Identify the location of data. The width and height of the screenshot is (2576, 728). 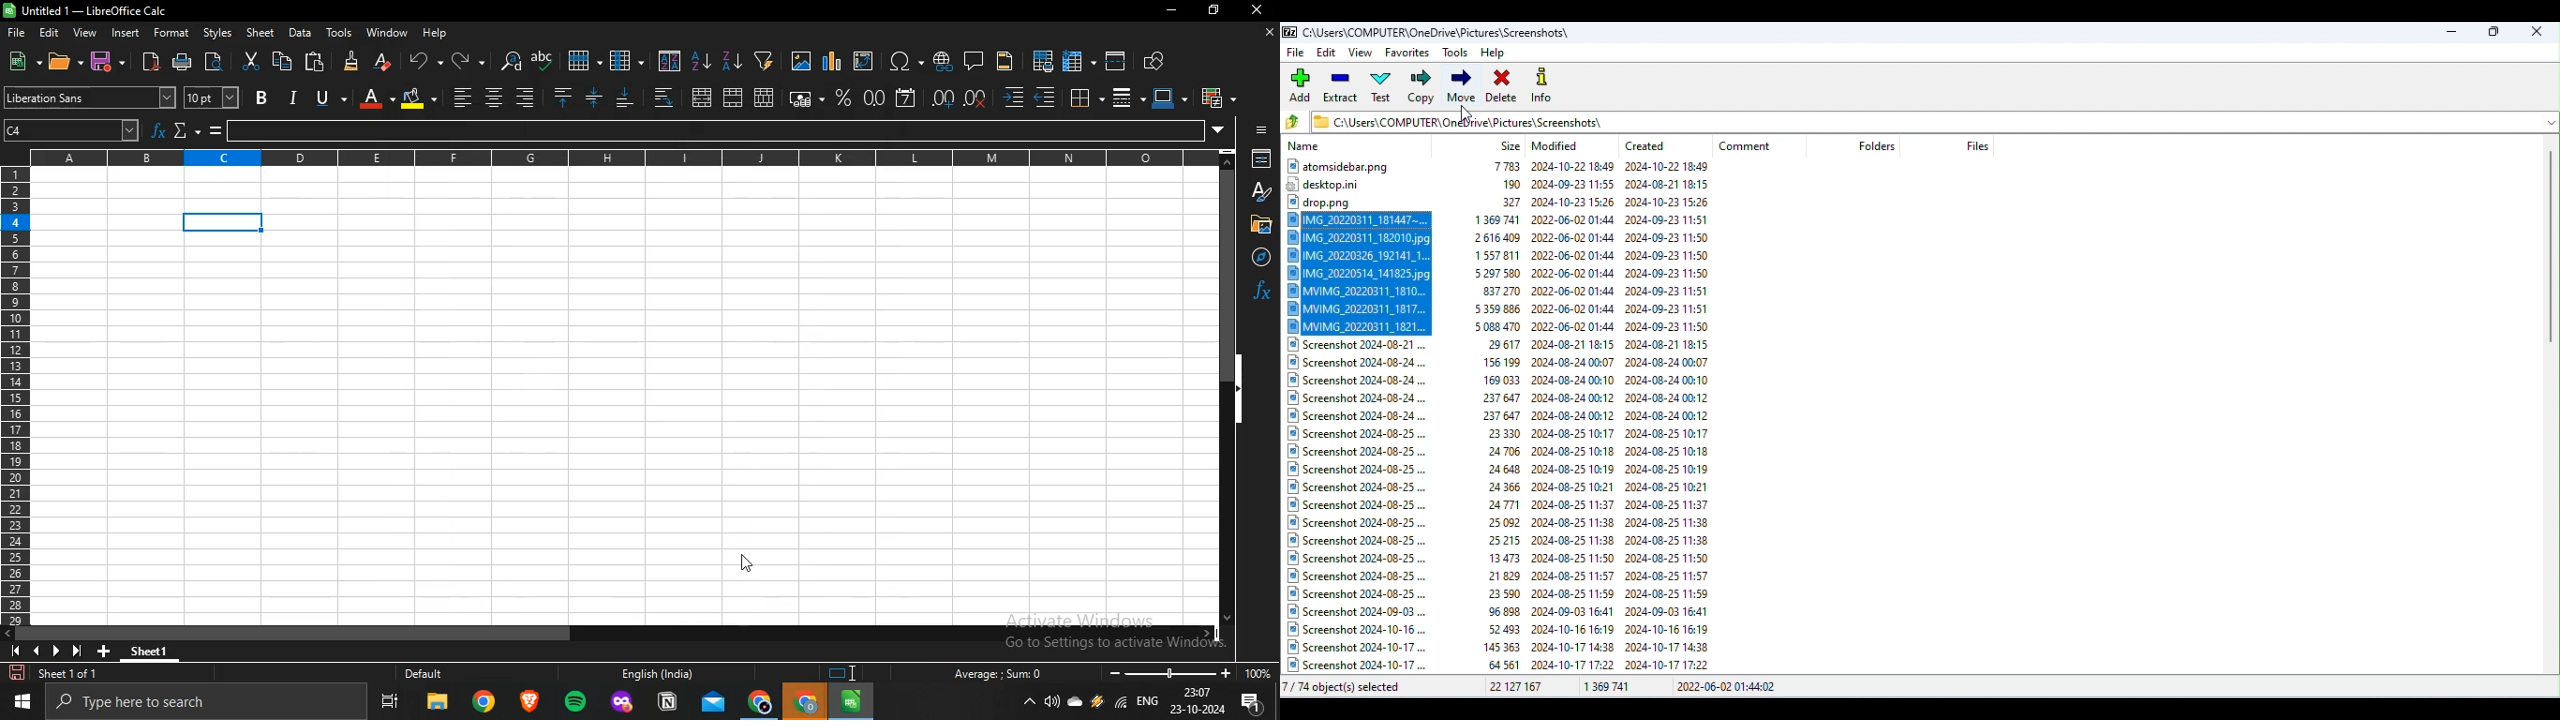
(299, 32).